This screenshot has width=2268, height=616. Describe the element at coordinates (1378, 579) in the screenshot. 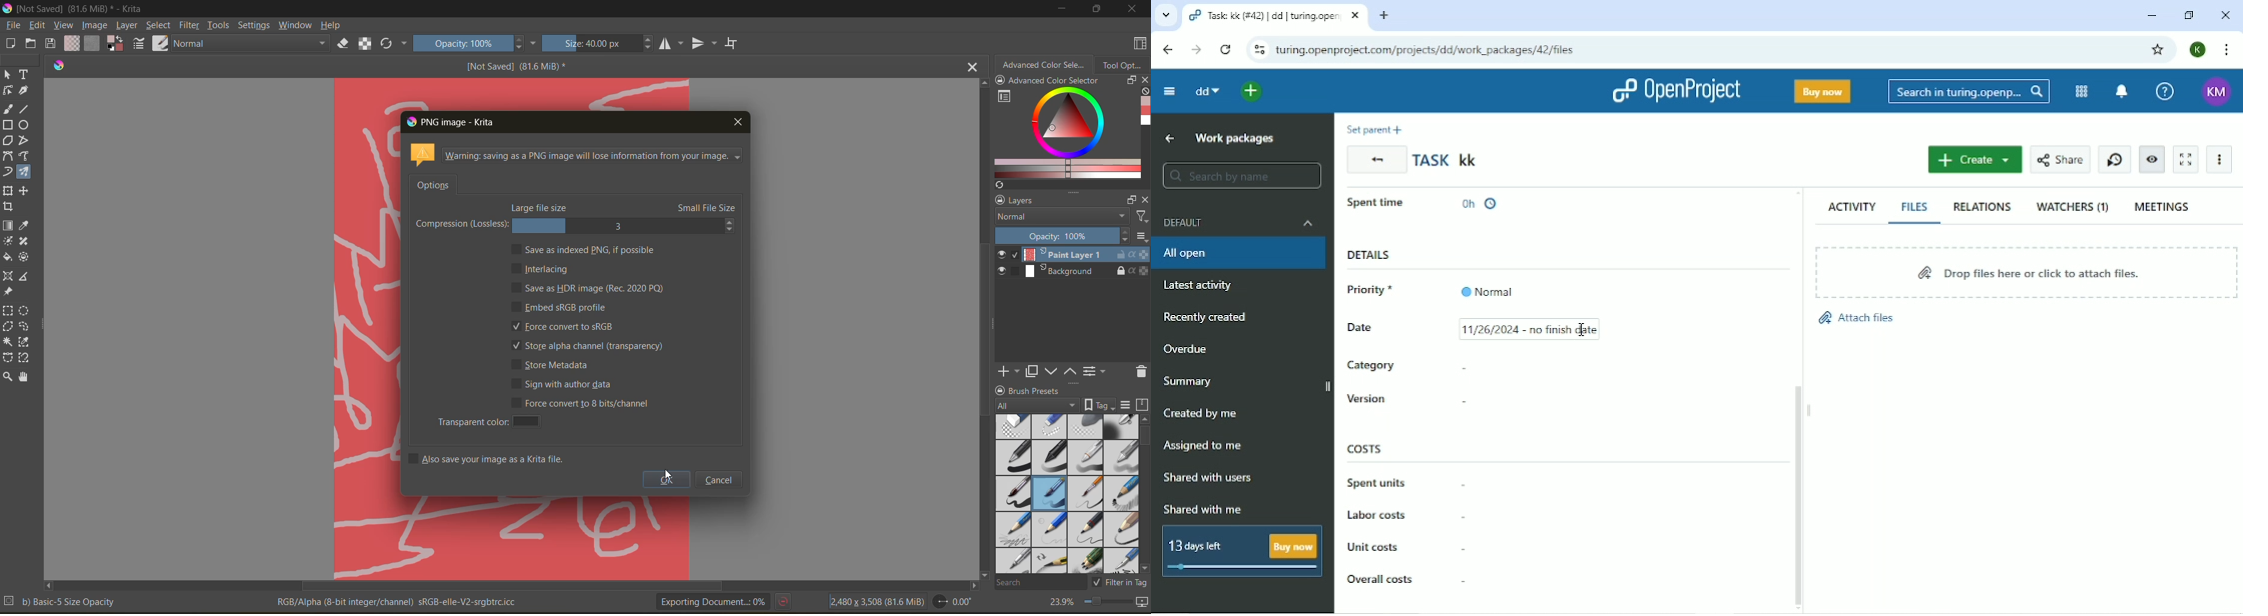

I see `Overall costs` at that location.